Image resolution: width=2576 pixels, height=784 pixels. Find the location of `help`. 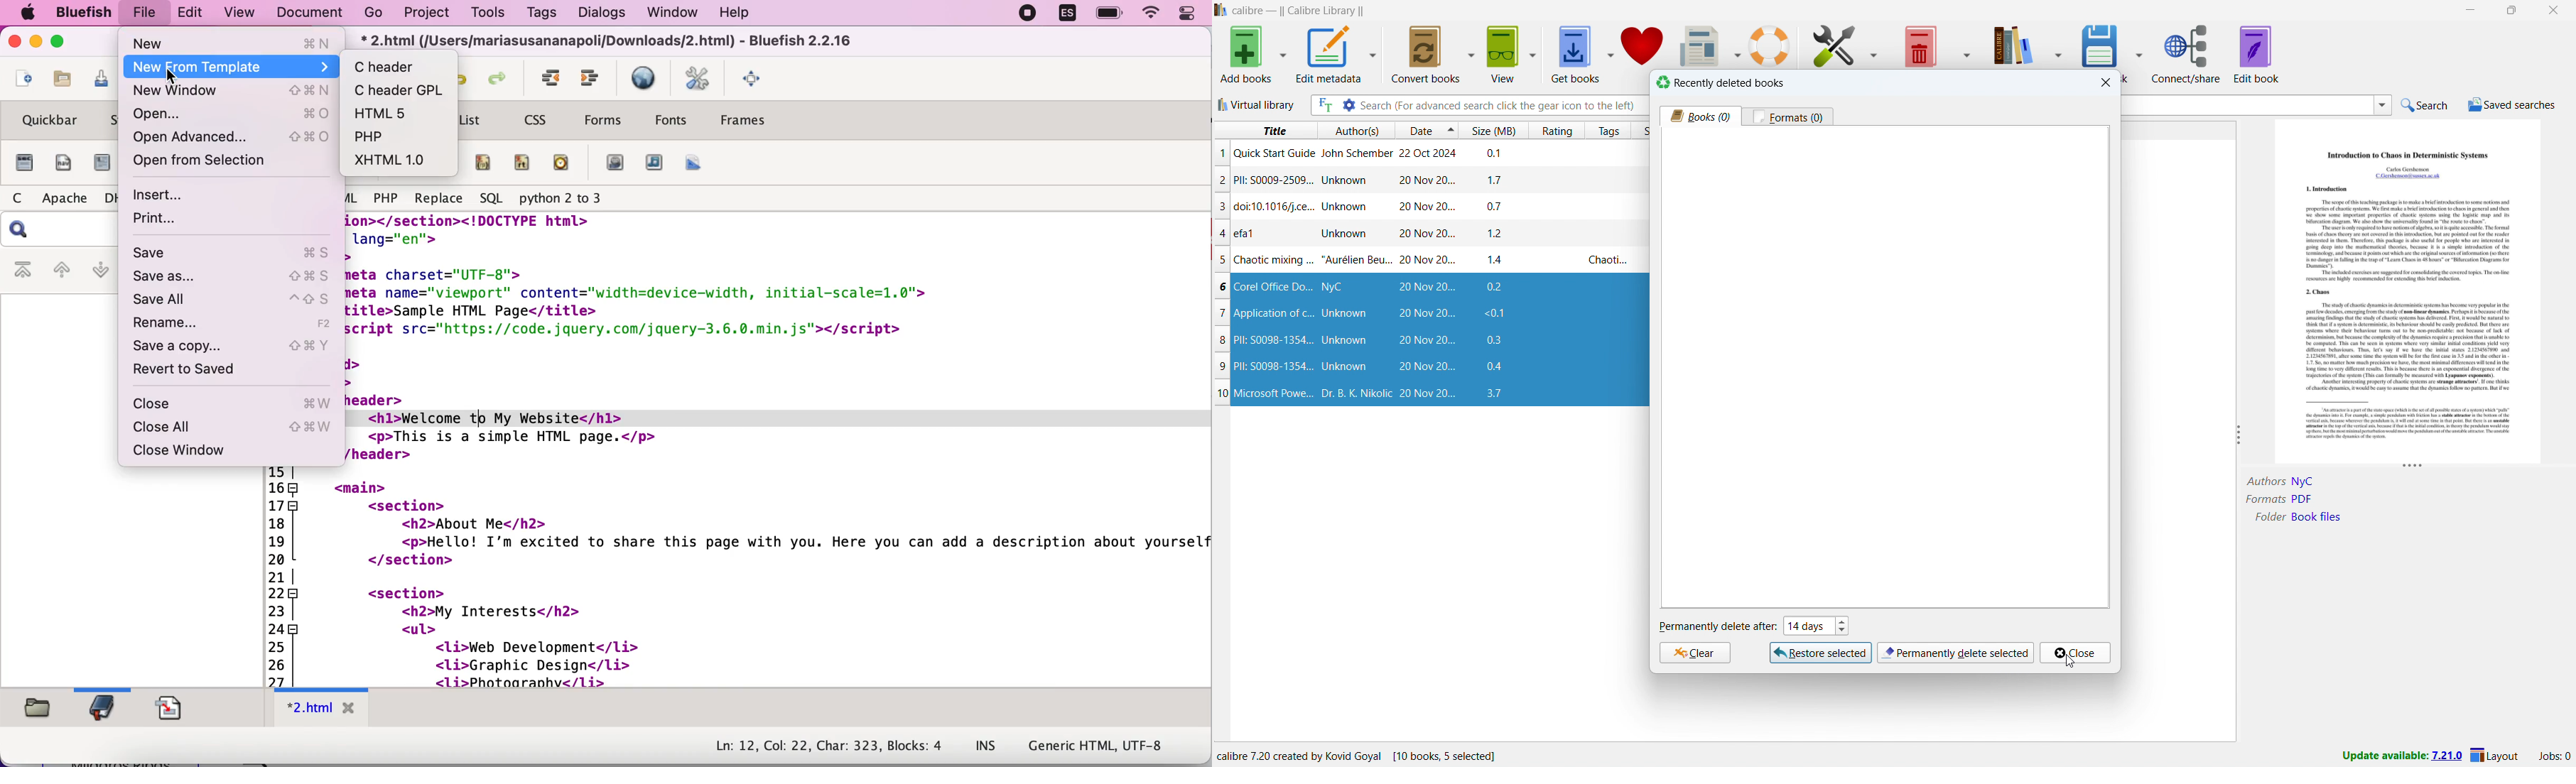

help is located at coordinates (735, 14).